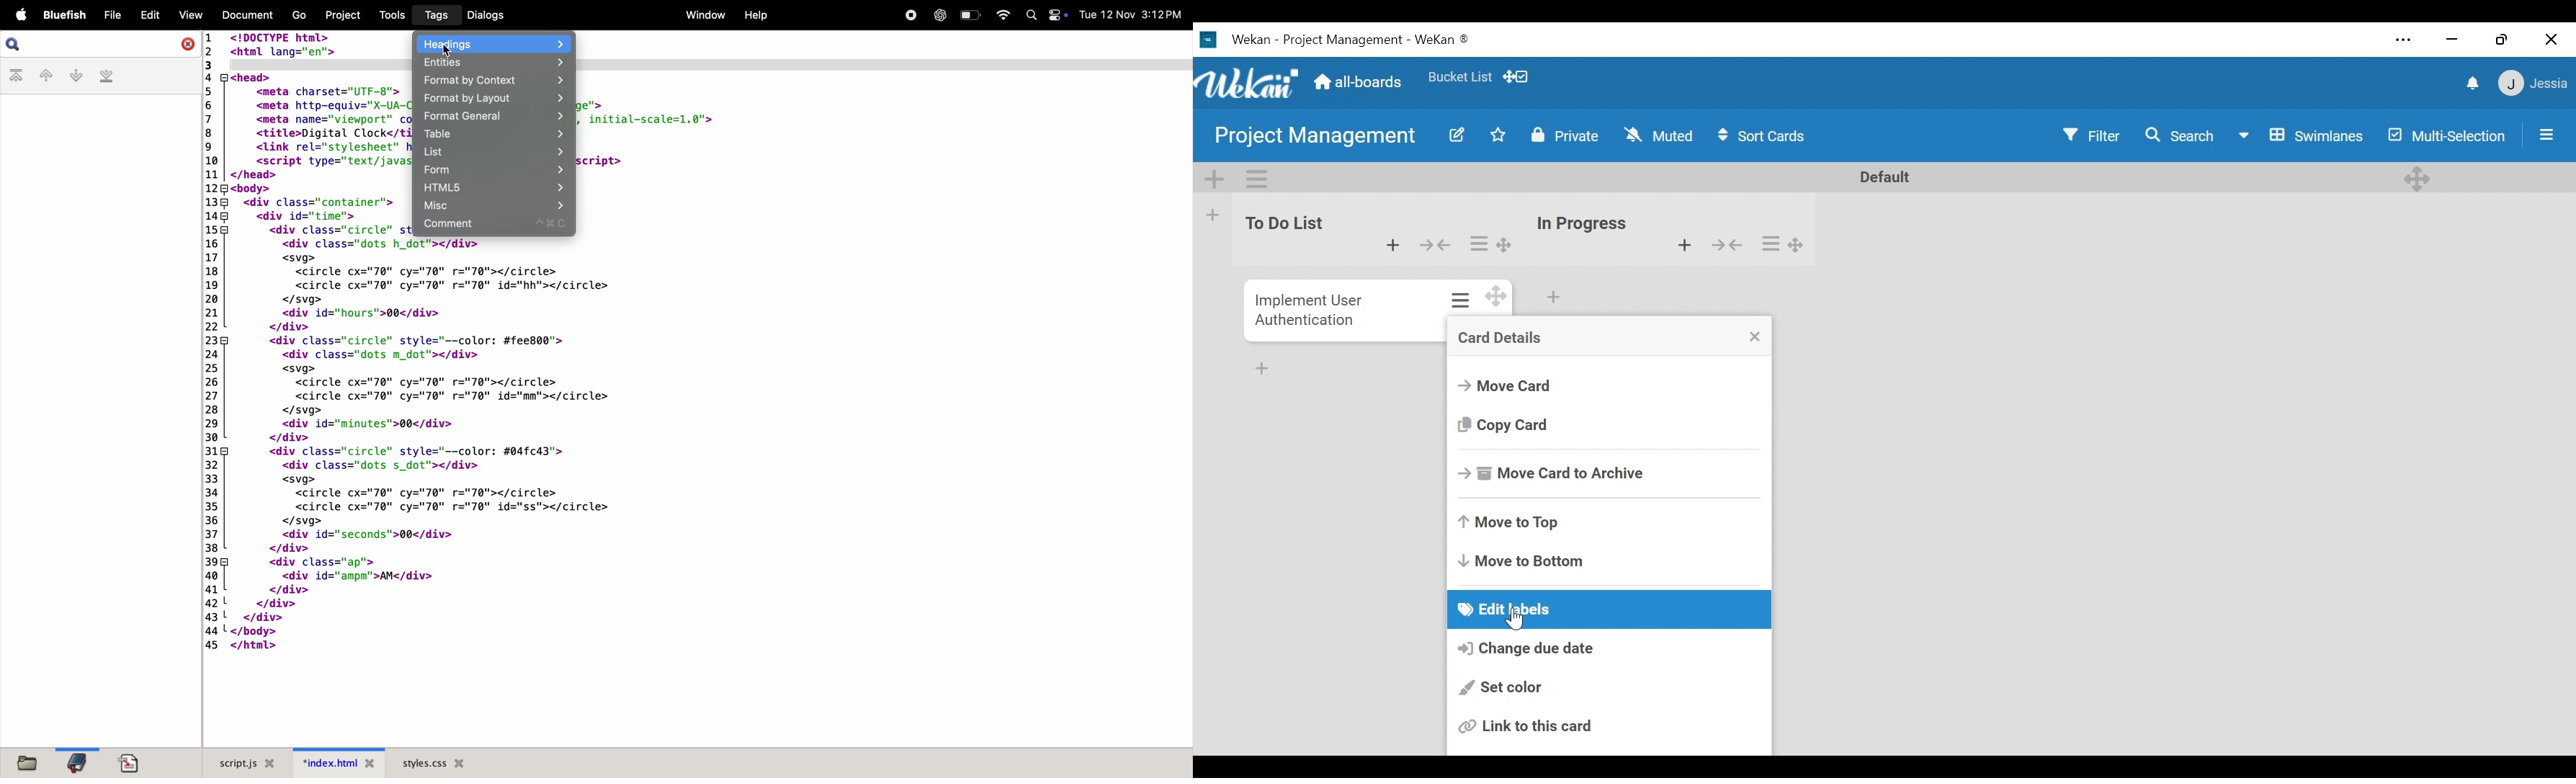 The image size is (2576, 784). I want to click on format general, so click(492, 118).